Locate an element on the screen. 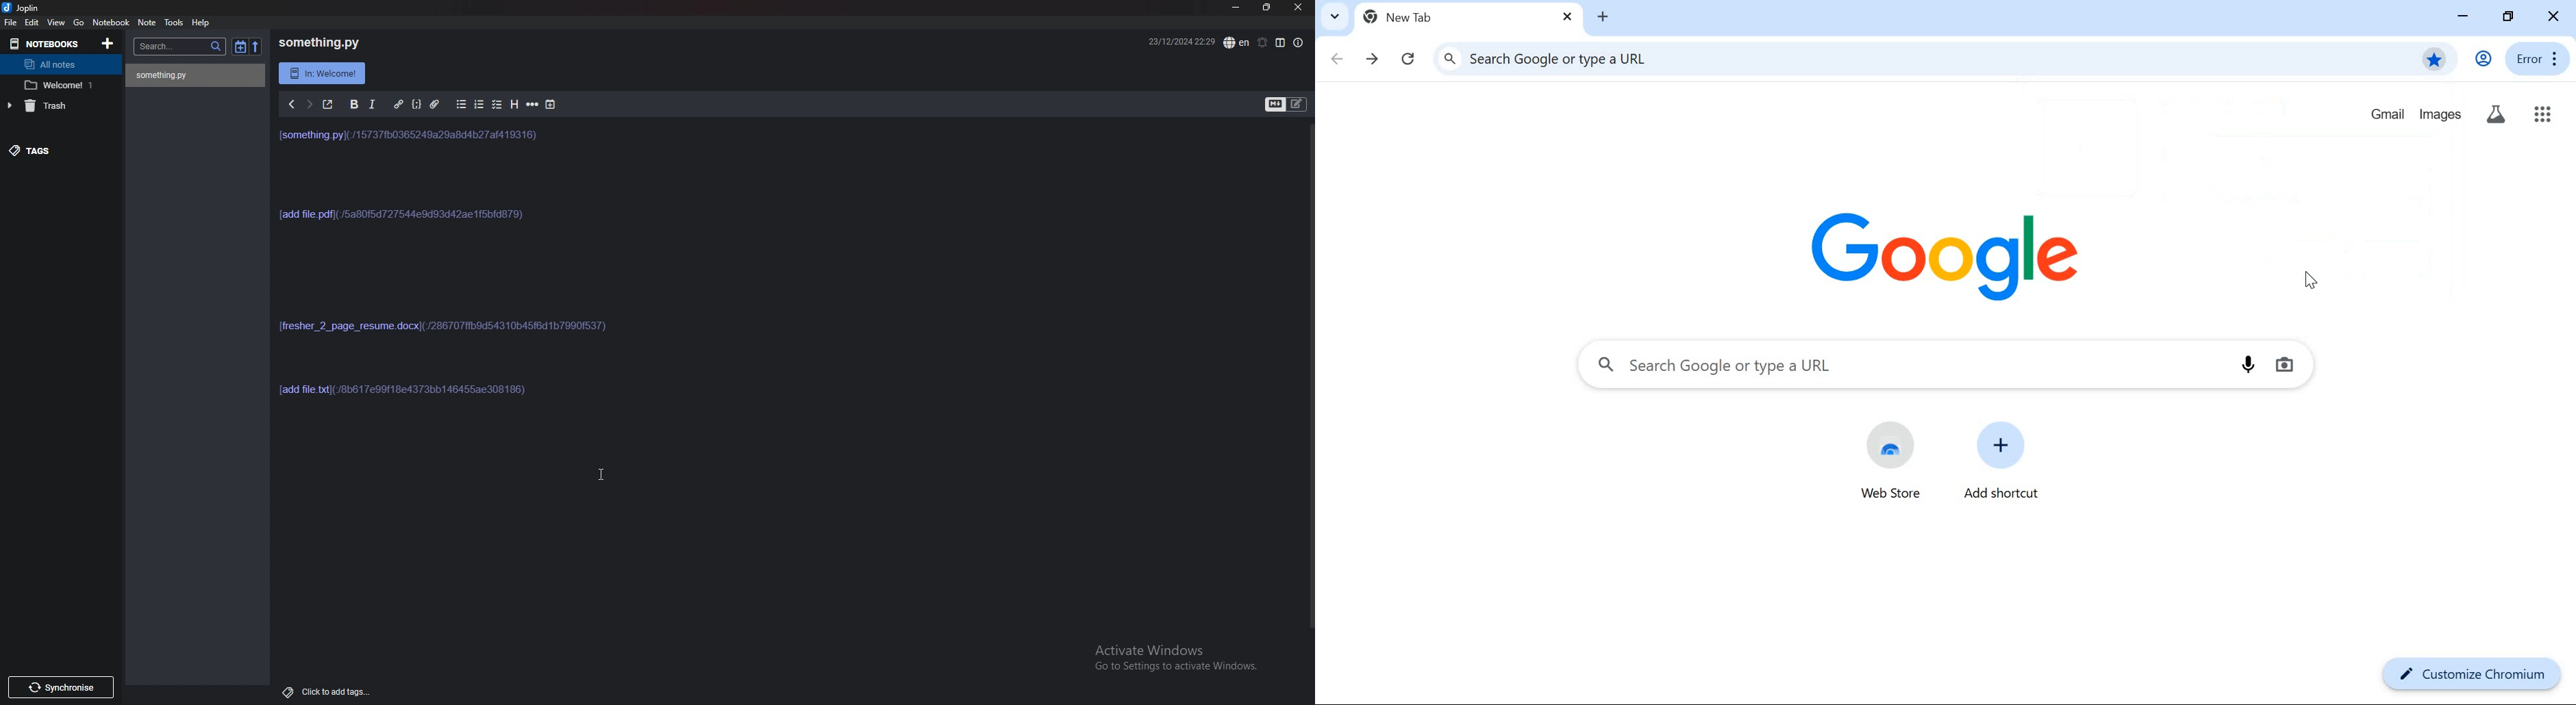 The width and height of the screenshot is (2576, 728). Toggle editor is located at coordinates (1287, 104).